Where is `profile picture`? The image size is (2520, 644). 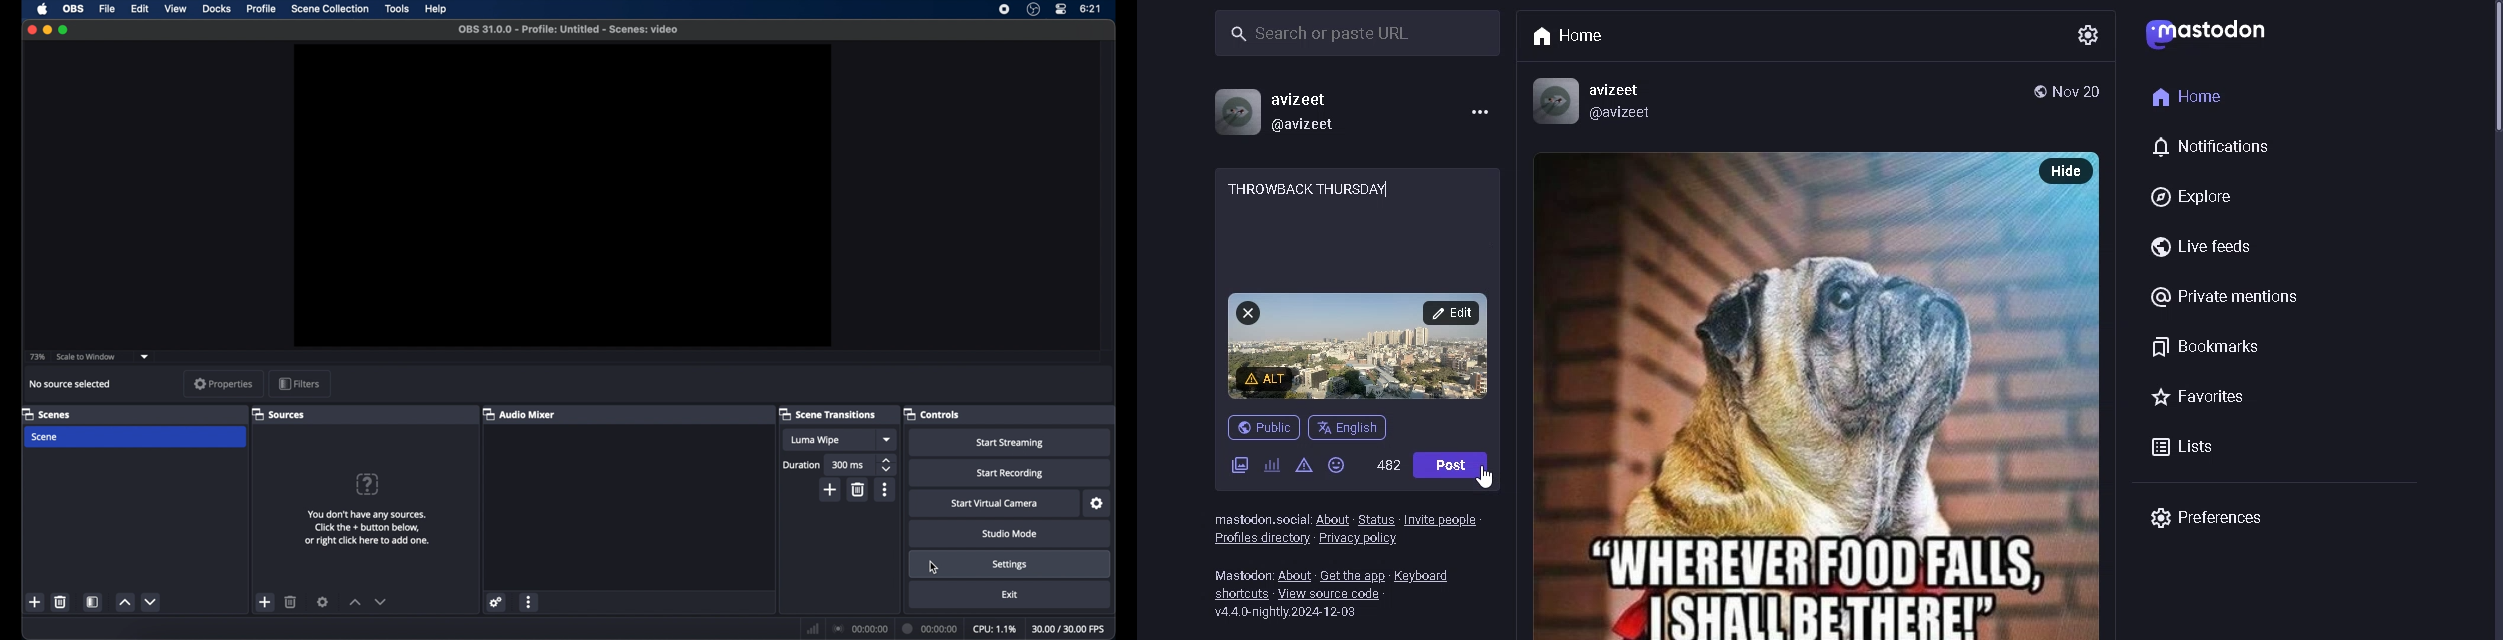
profile picture is located at coordinates (1236, 110).